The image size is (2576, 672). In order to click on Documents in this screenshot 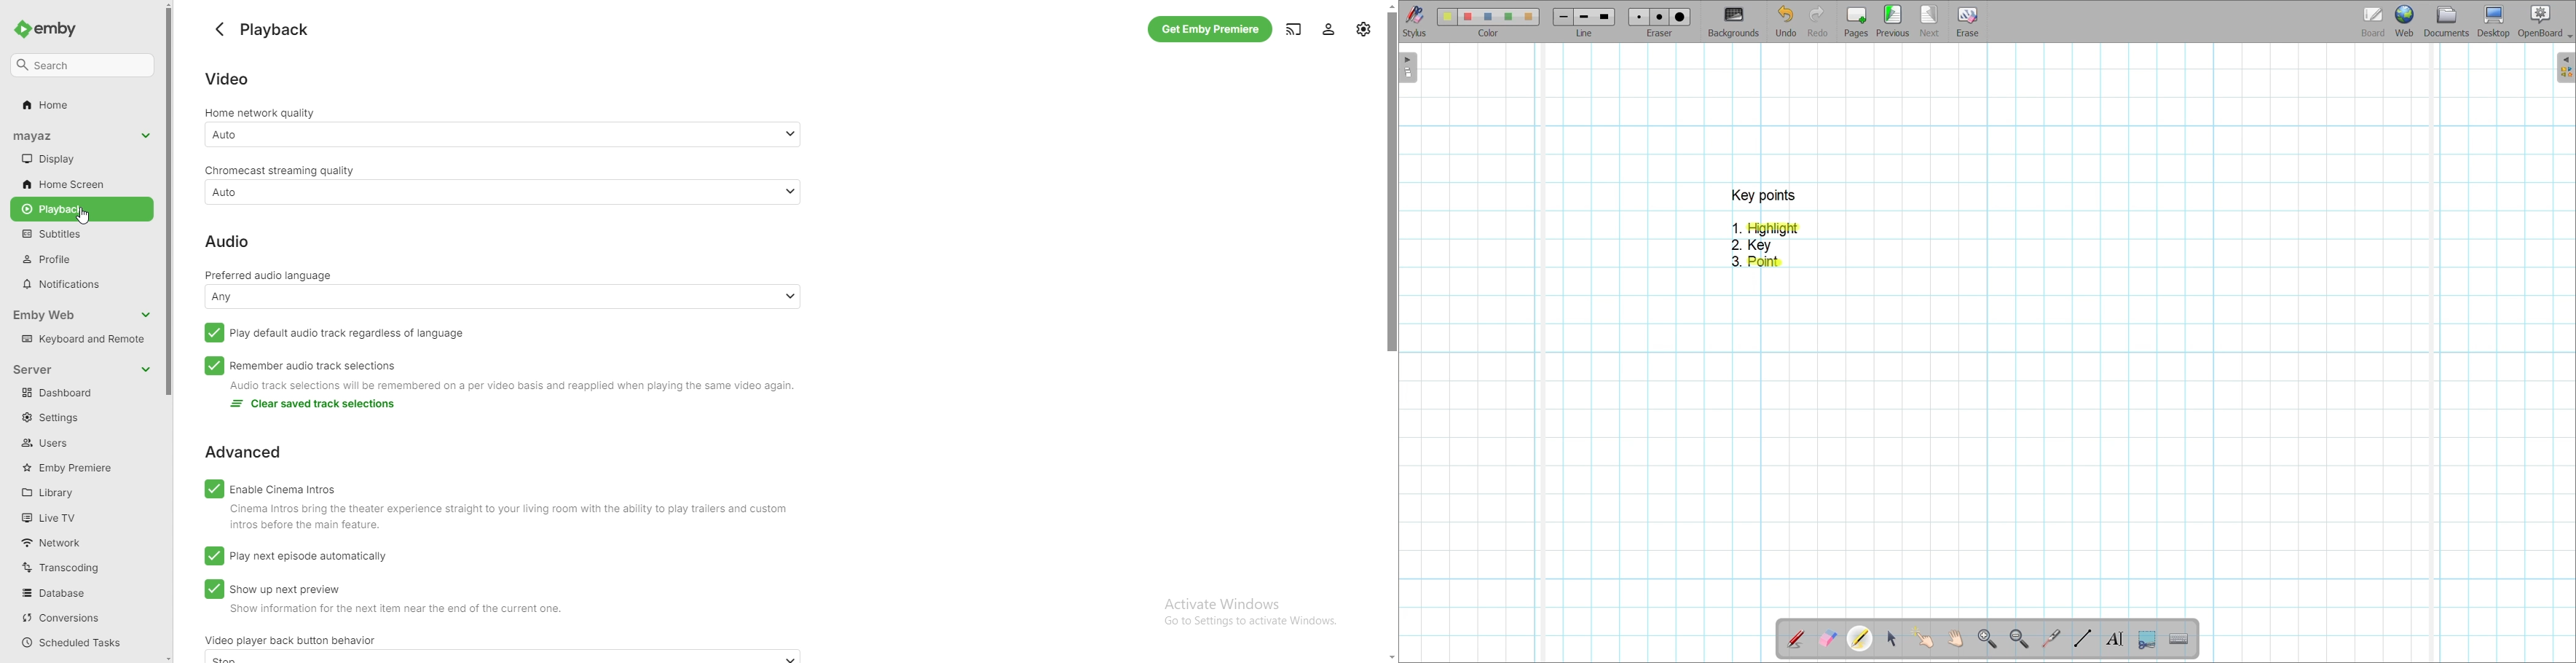, I will do `click(2447, 21)`.